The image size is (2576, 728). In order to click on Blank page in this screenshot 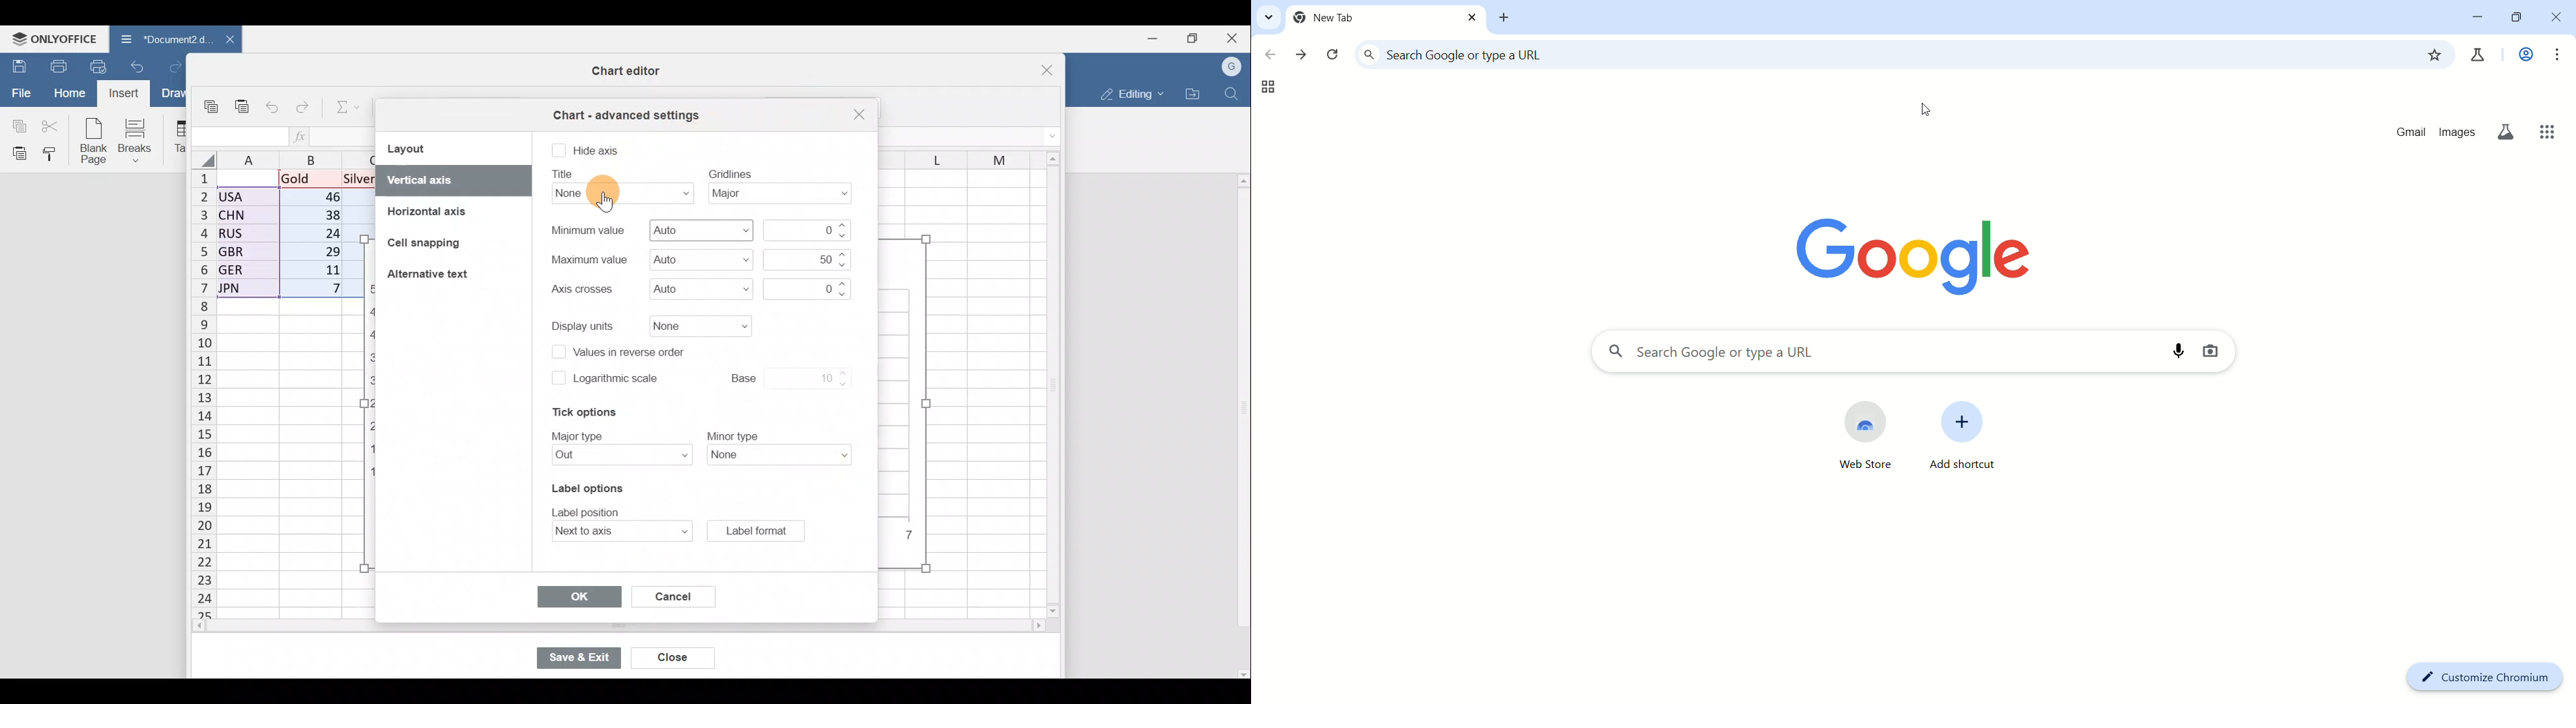, I will do `click(95, 142)`.